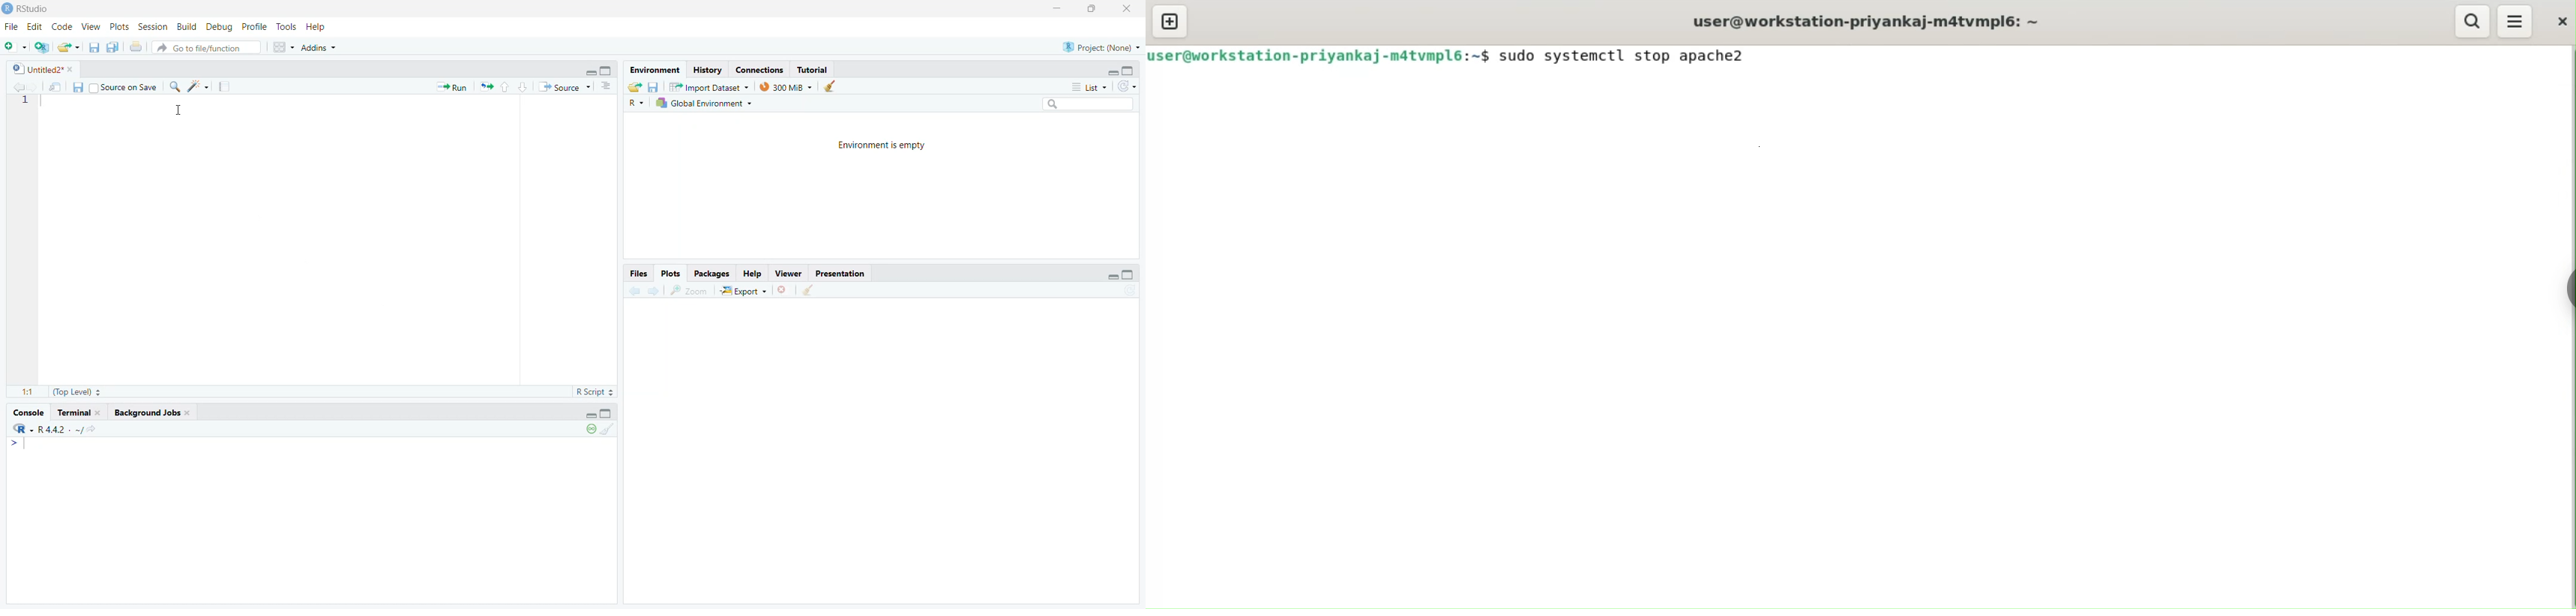  Describe the element at coordinates (1111, 275) in the screenshot. I see `hide r script` at that location.